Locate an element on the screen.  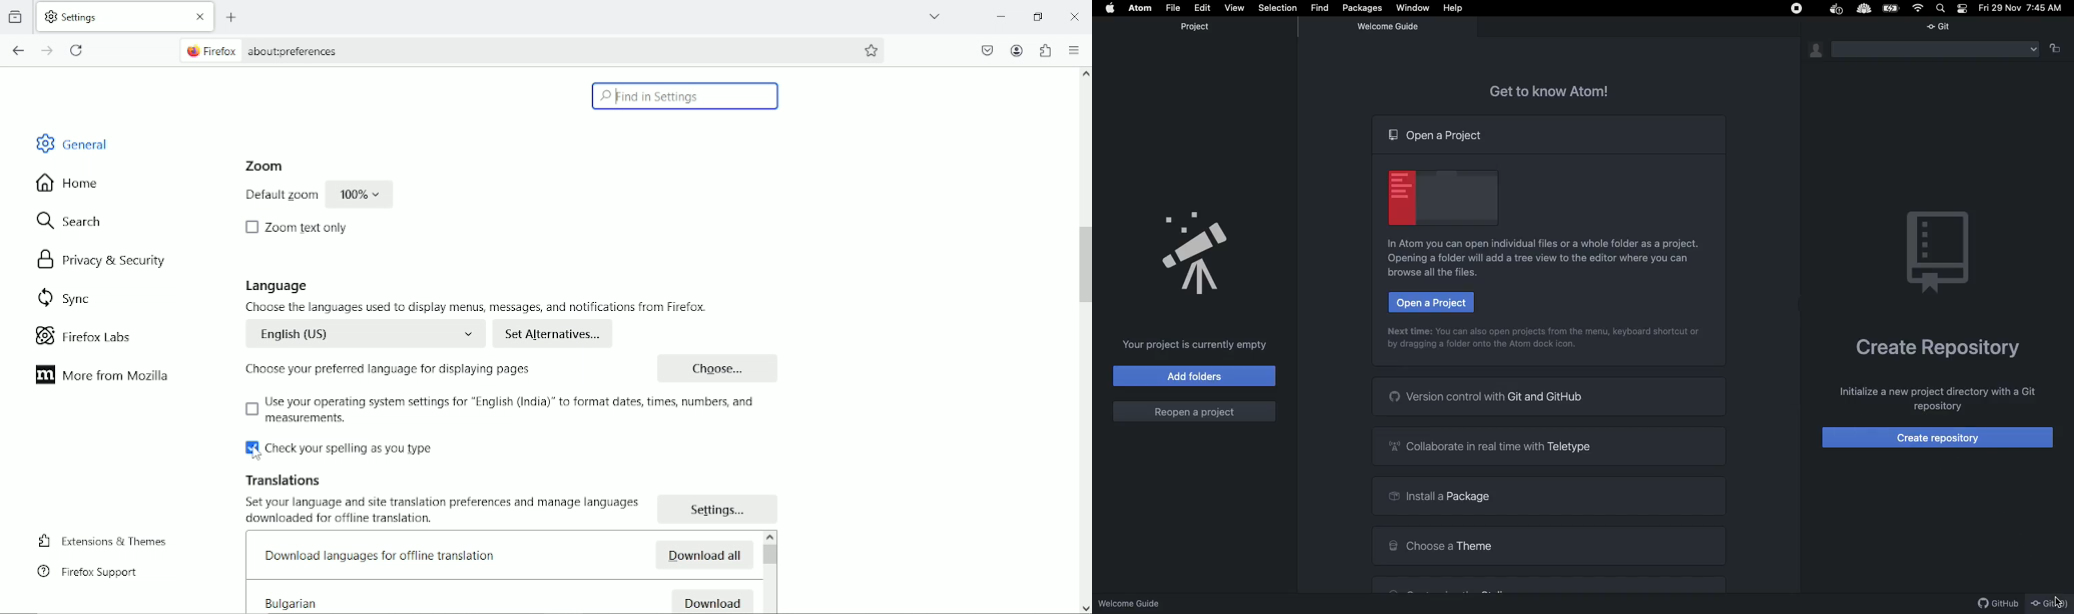
Set your language and translation preferences and  manage languages. downloaded for offline trnaslation. is located at coordinates (447, 511).